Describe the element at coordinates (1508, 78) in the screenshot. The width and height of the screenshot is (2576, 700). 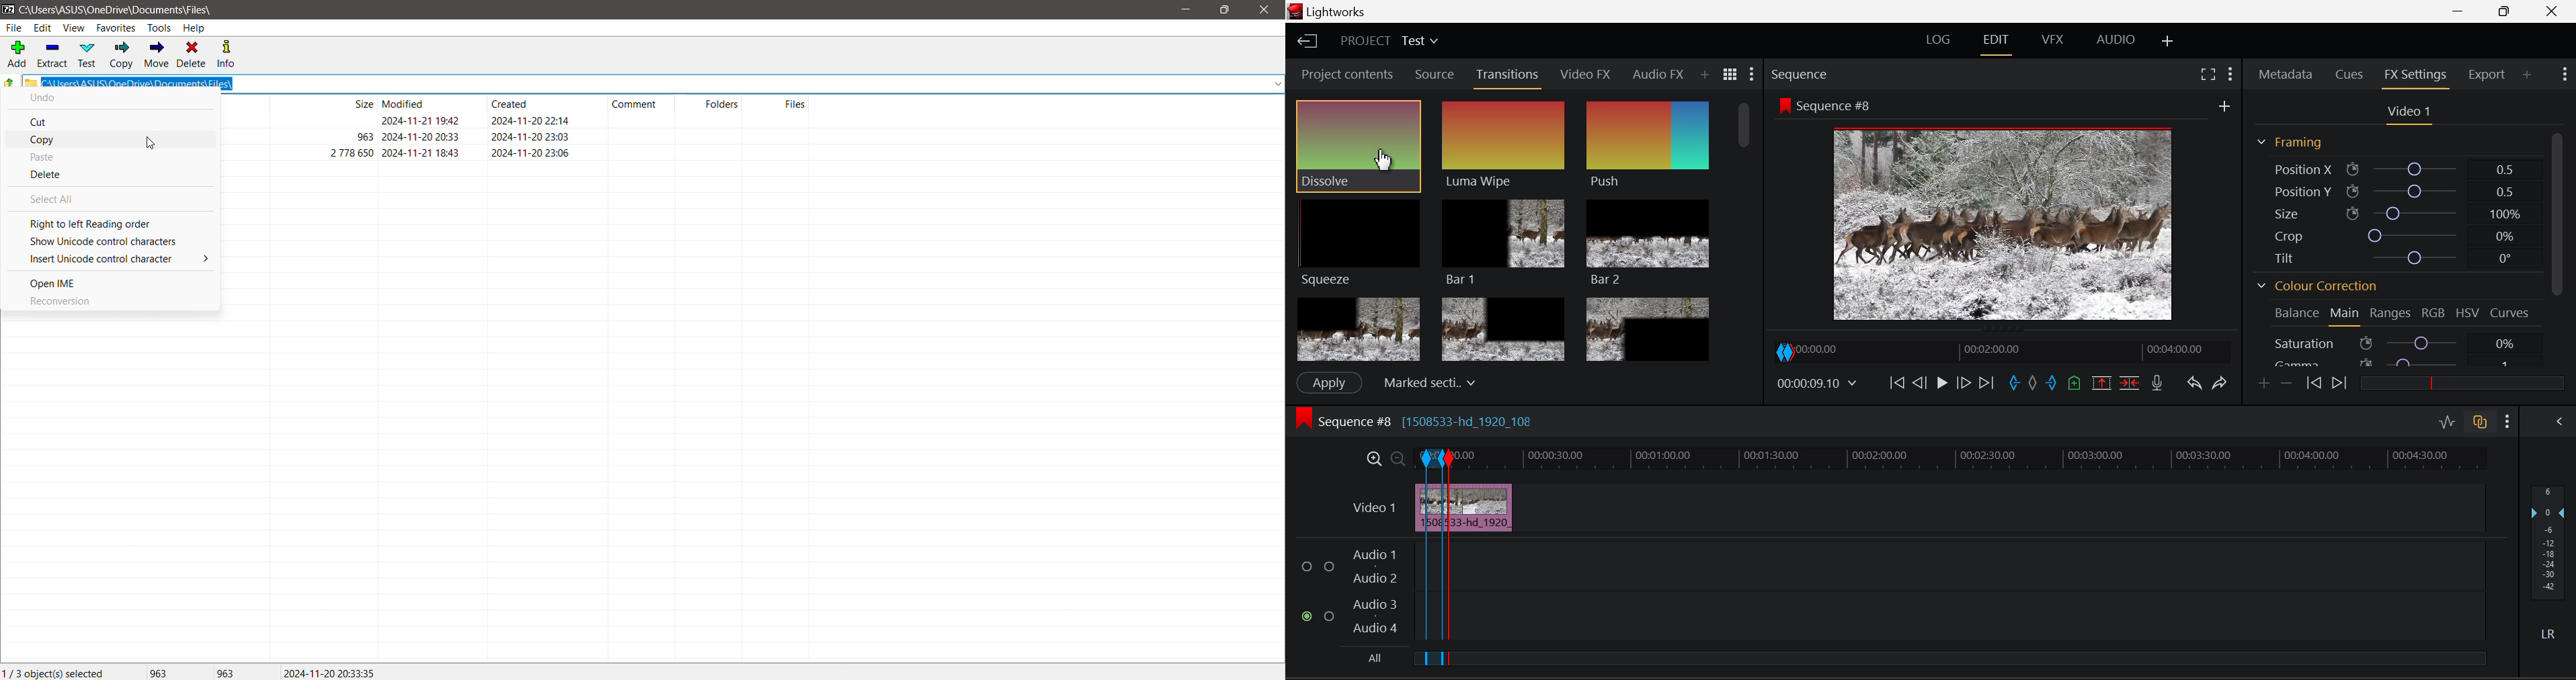
I see `Transitions Panel Open` at that location.